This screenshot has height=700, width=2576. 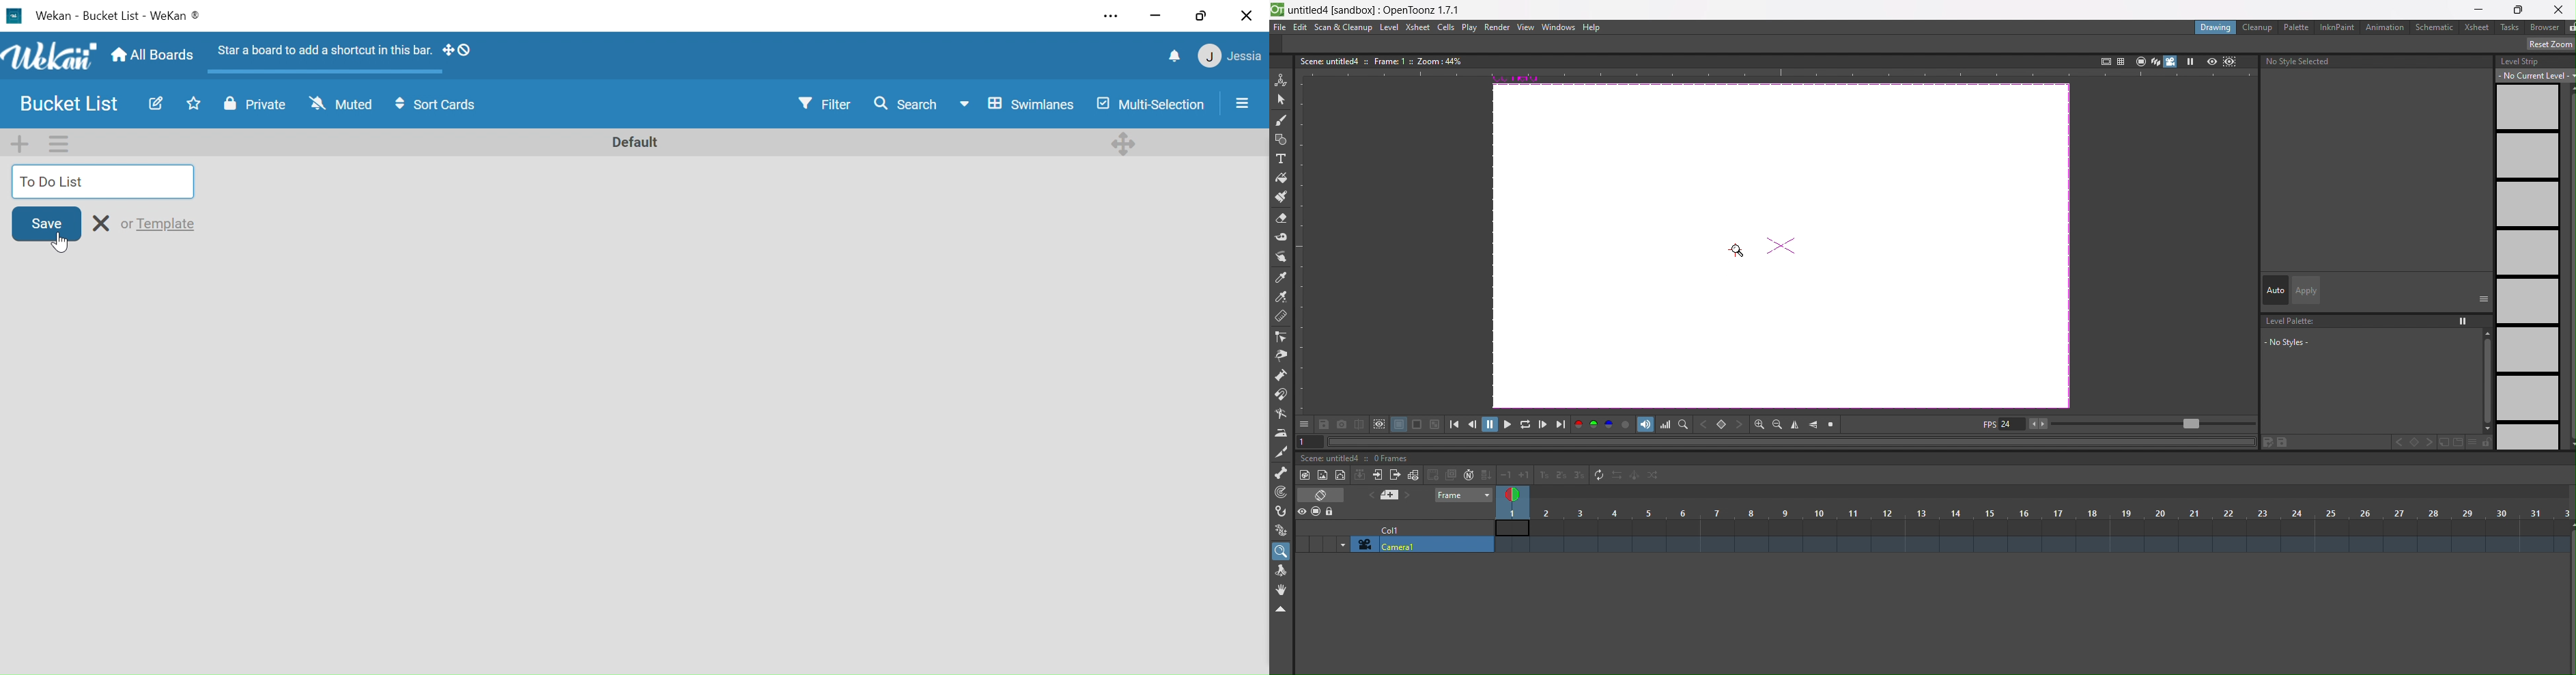 What do you see at coordinates (103, 223) in the screenshot?
I see `Rename` at bounding box center [103, 223].